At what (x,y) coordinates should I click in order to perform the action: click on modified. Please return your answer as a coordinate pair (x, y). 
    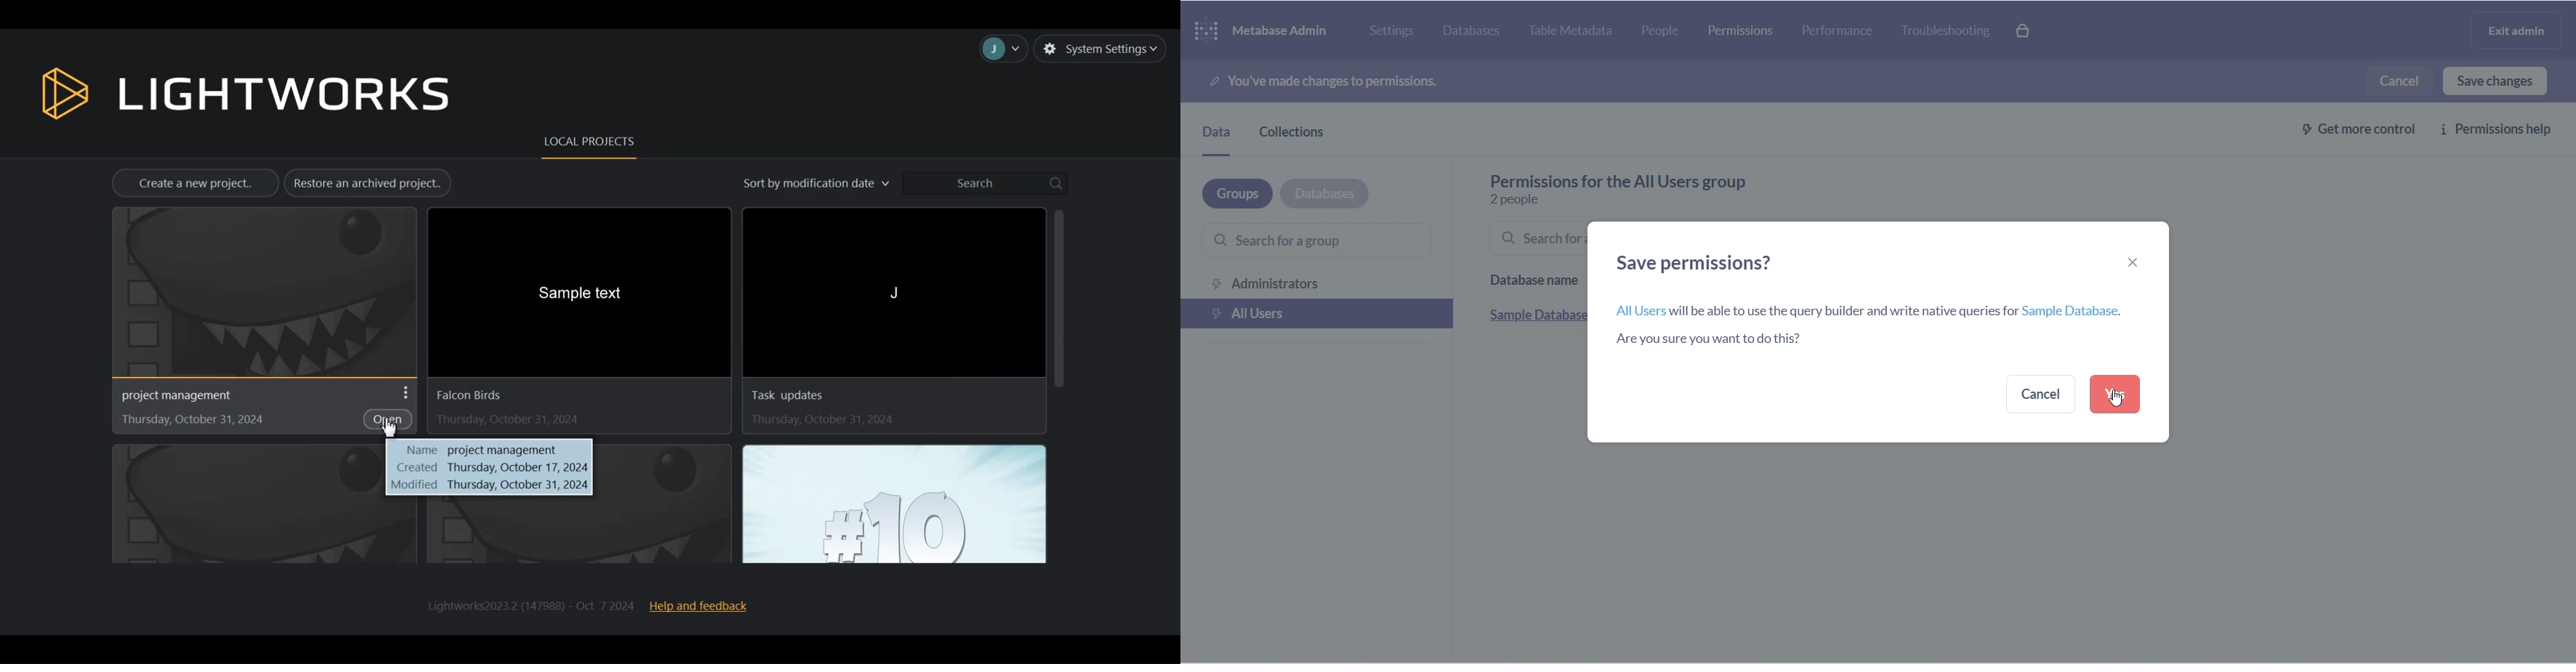
    Looking at the image, I should click on (492, 484).